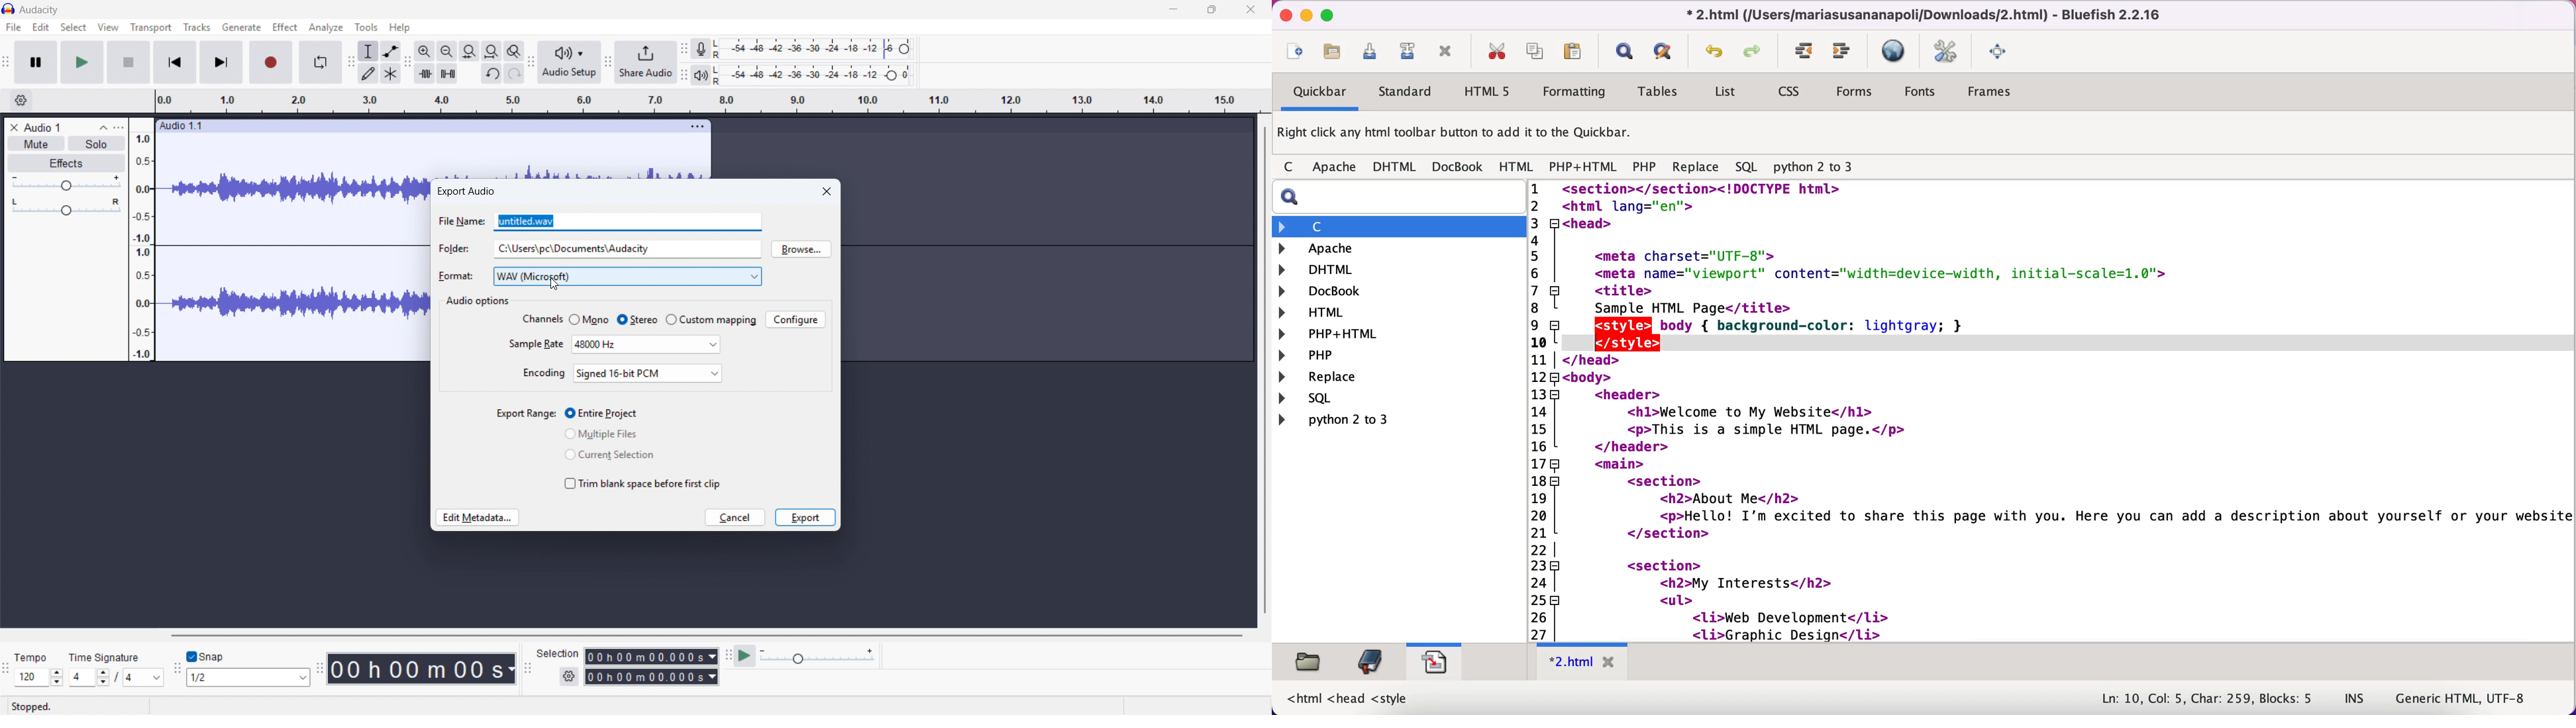  What do you see at coordinates (74, 28) in the screenshot?
I see `Select ` at bounding box center [74, 28].